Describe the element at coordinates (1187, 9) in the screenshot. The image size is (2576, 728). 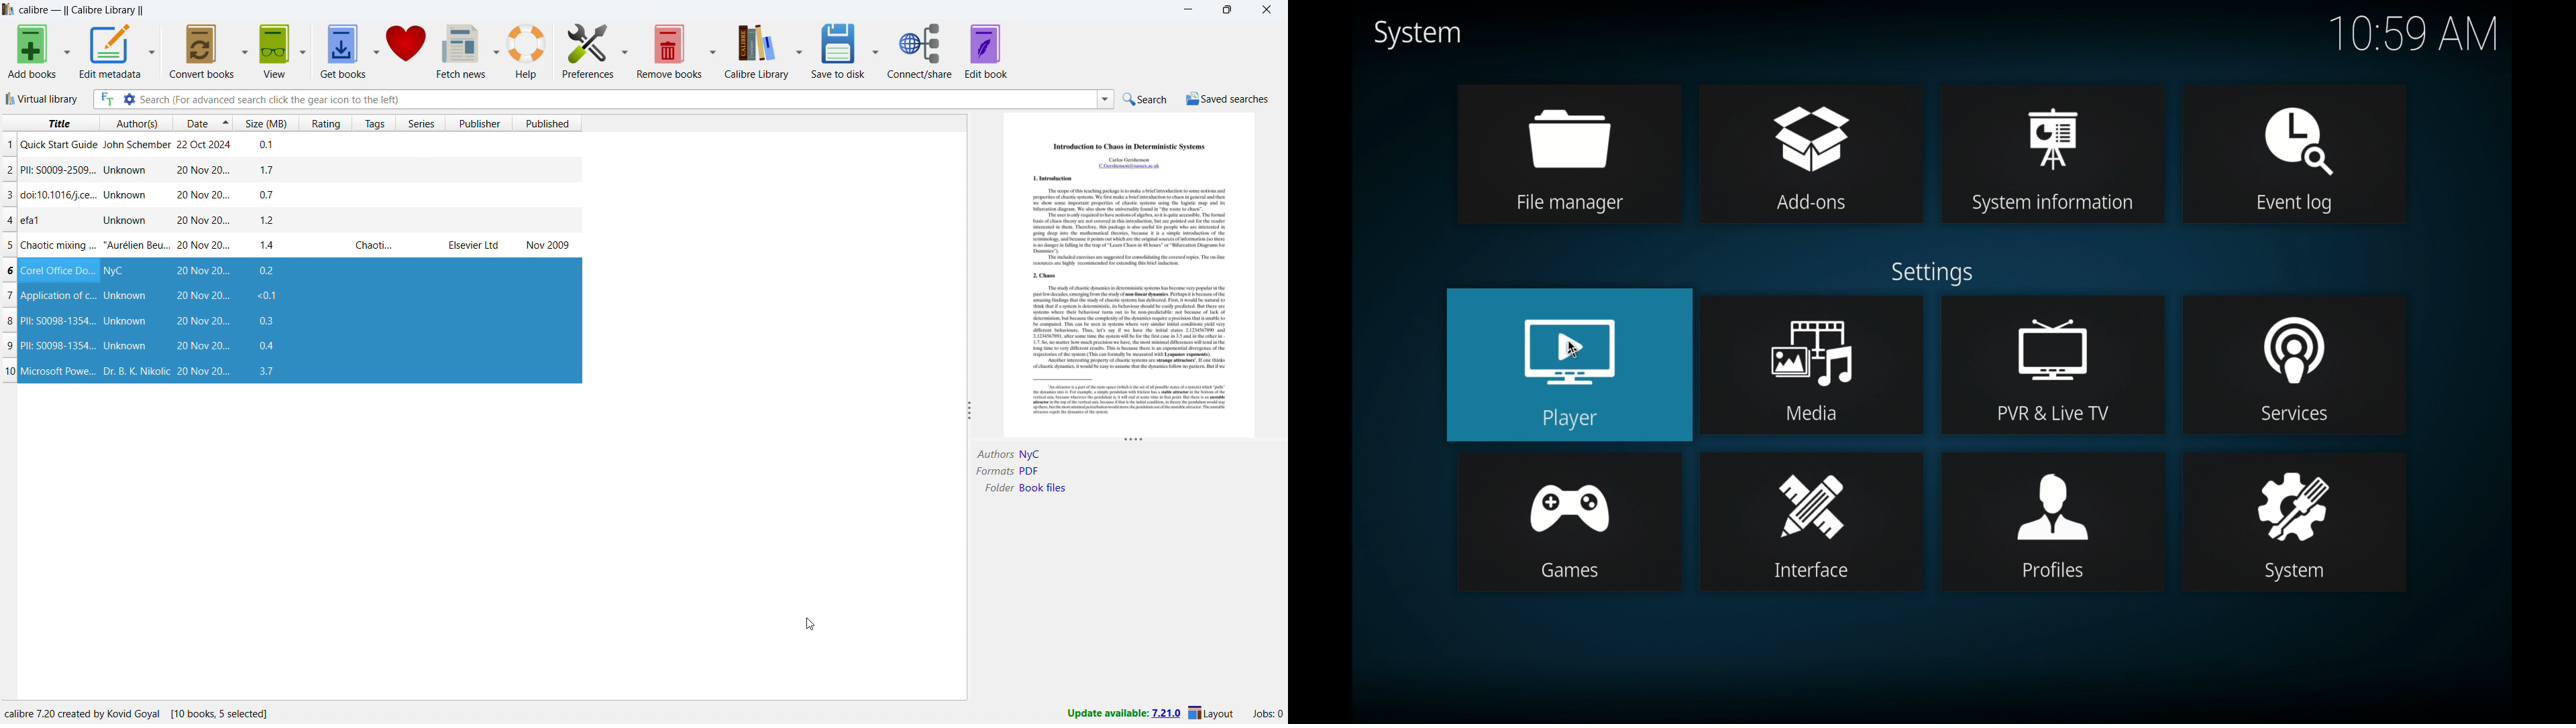
I see `minimize` at that location.